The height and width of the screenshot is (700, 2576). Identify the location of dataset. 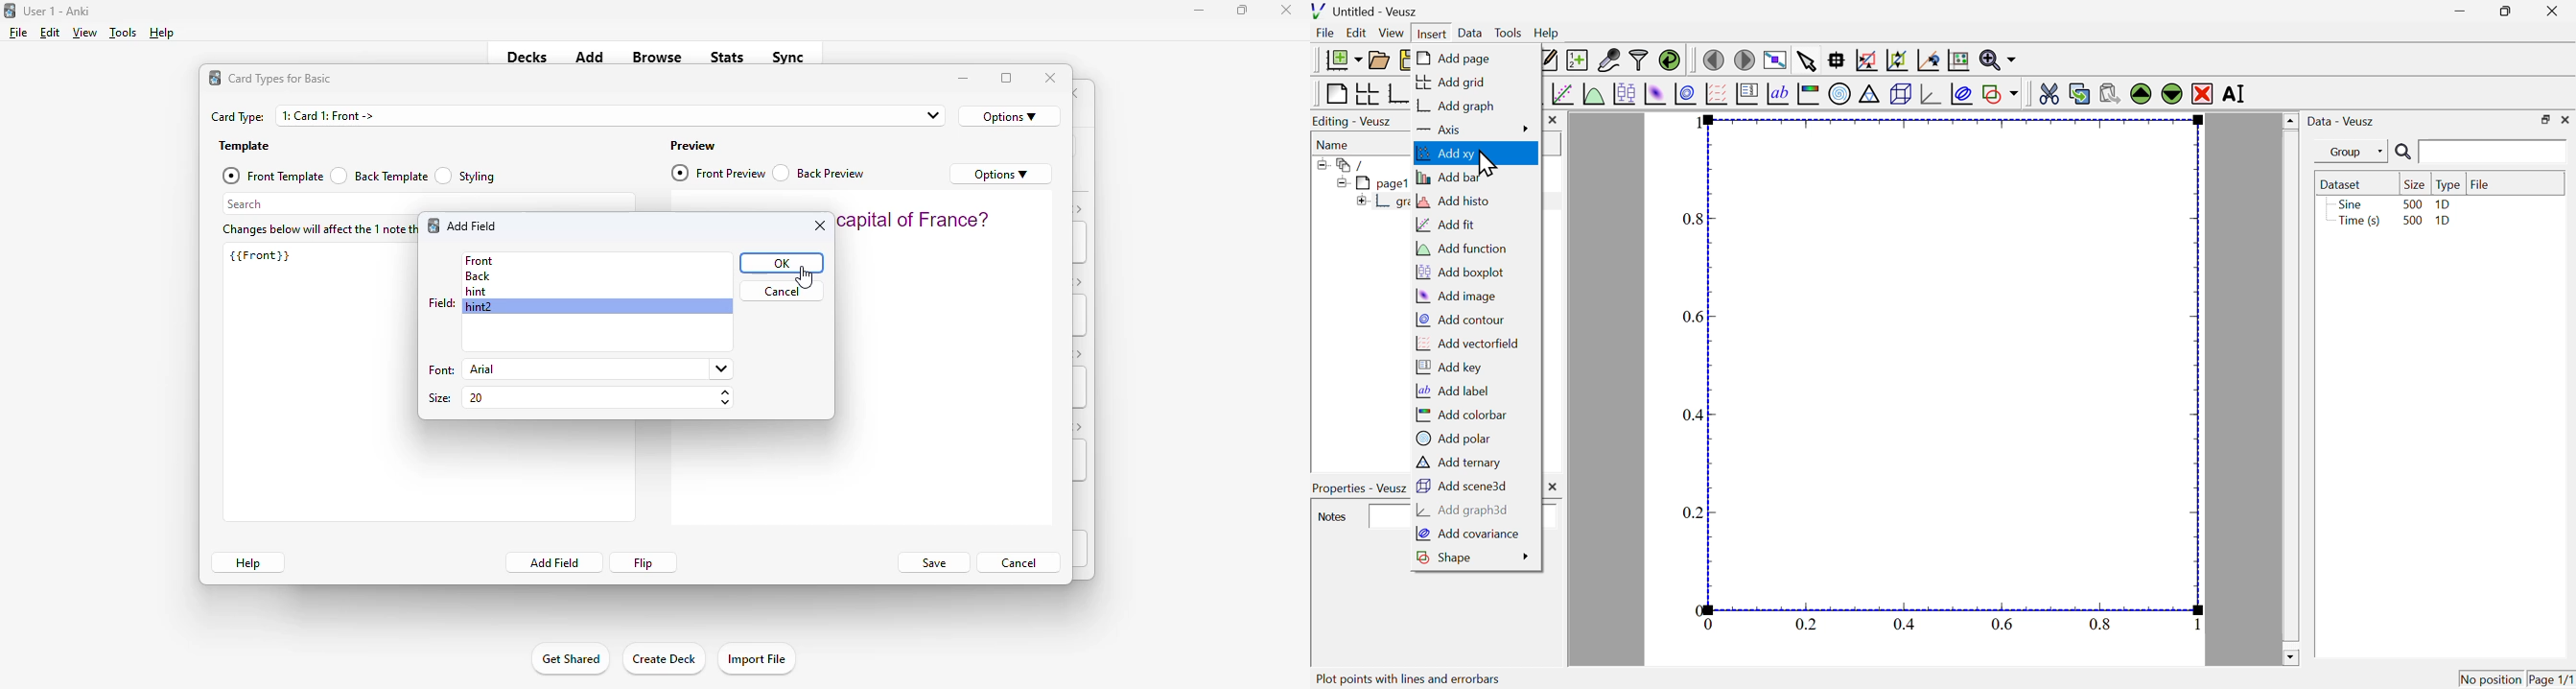
(2344, 184).